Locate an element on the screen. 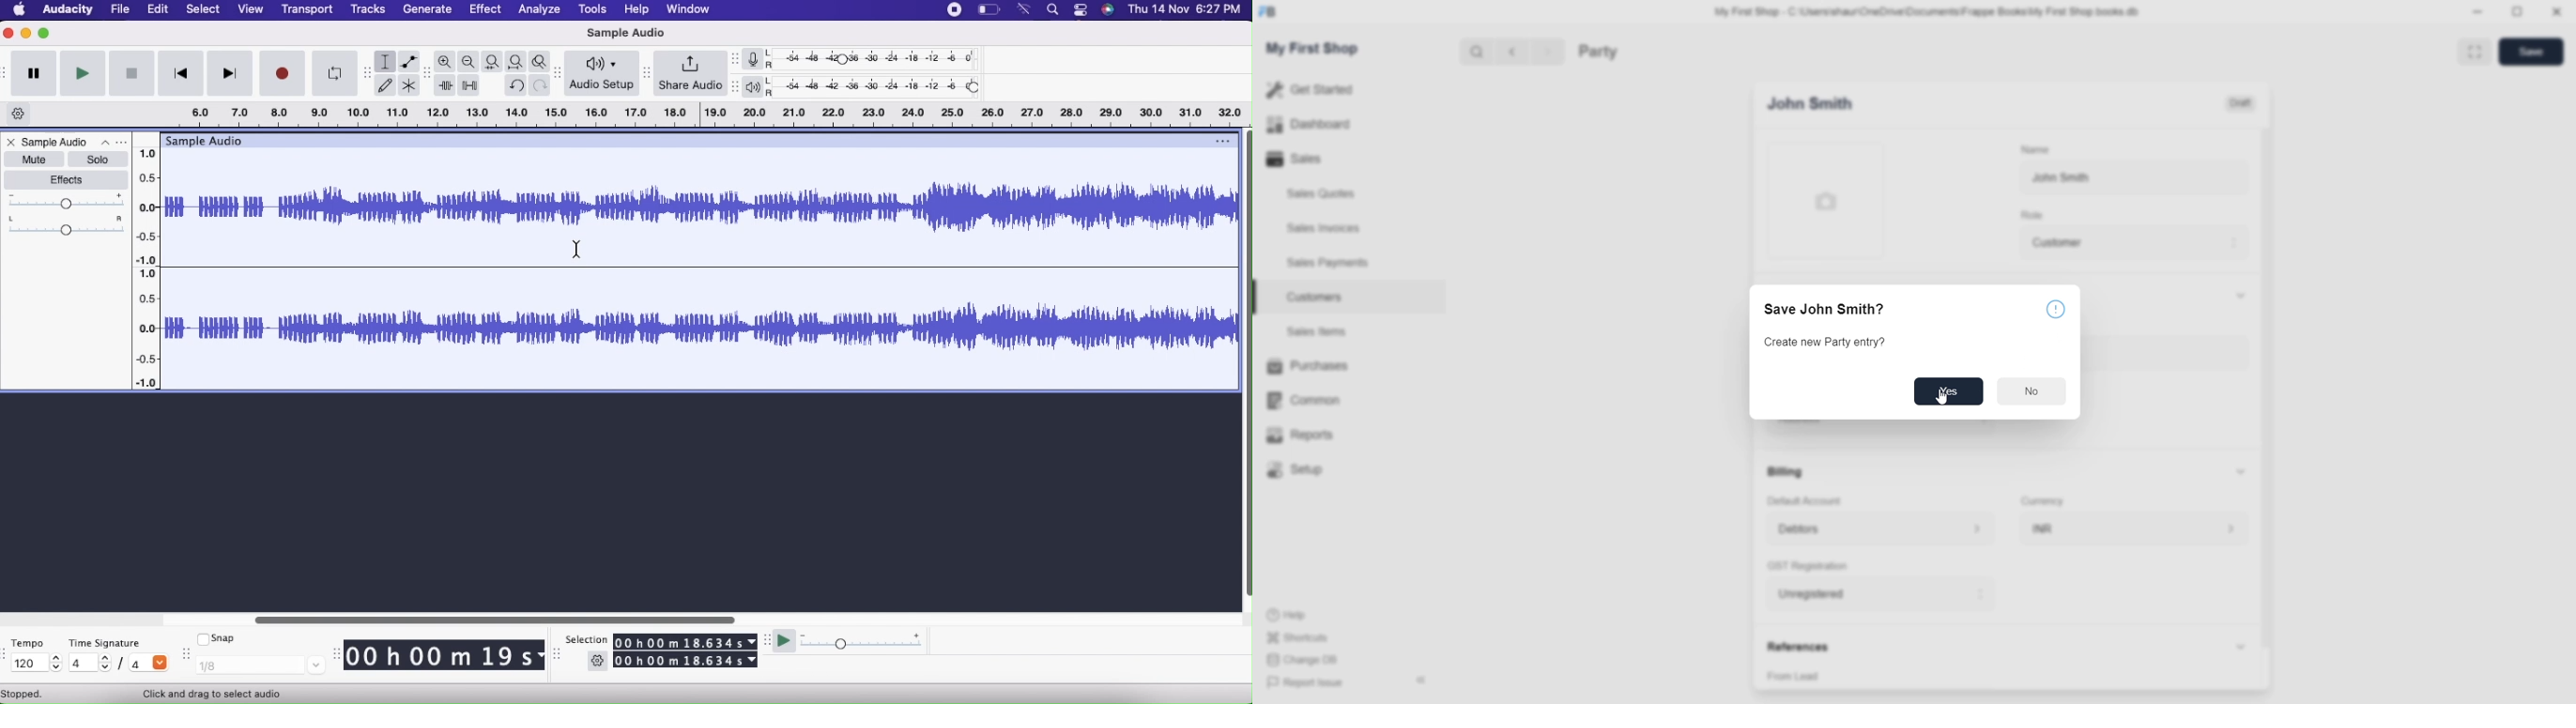 The image size is (2576, 728). Click and drag to define a looping region is located at coordinates (715, 115).